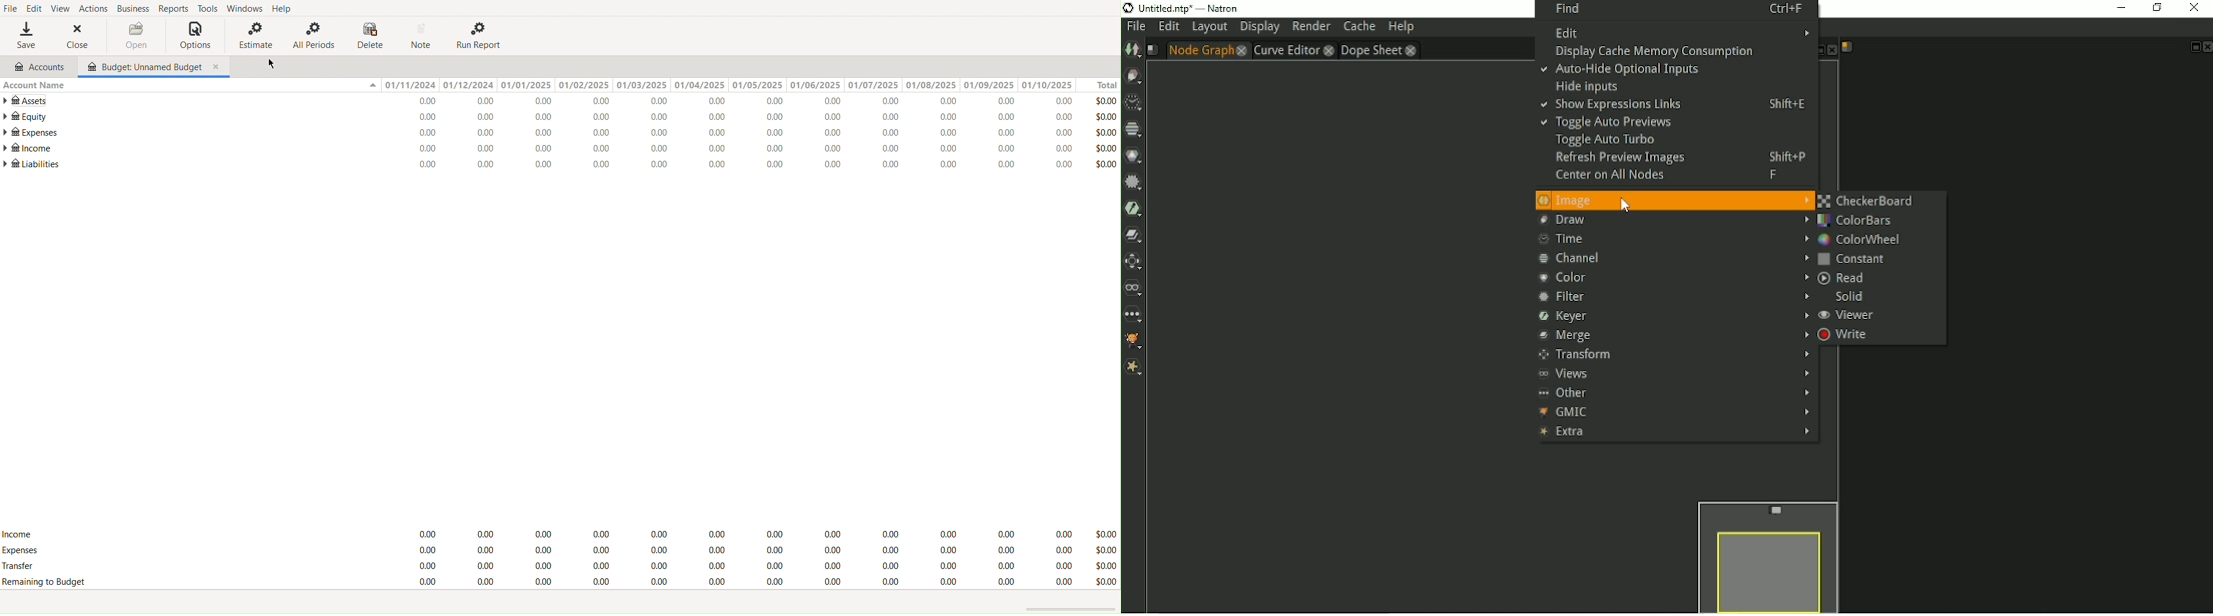 The height and width of the screenshot is (616, 2240). I want to click on Income, so click(28, 149).